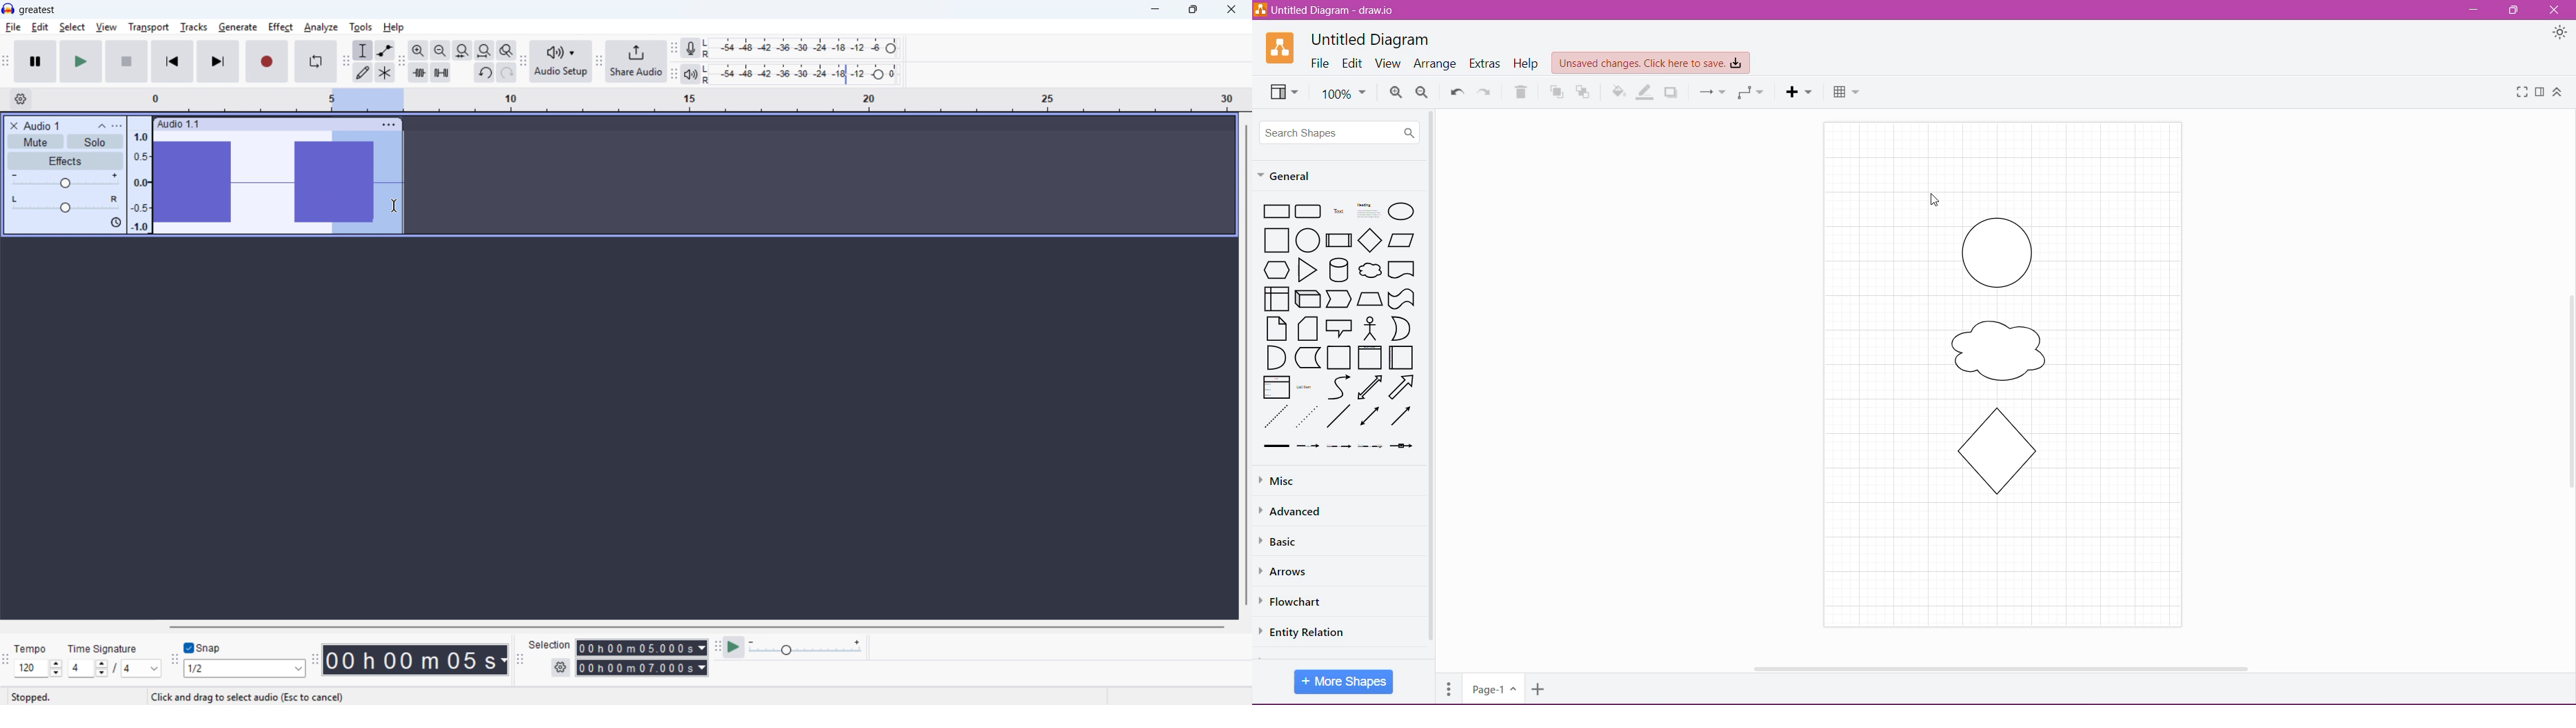 This screenshot has width=2576, height=728. Describe the element at coordinates (401, 61) in the screenshot. I see `Edit toolbar ` at that location.